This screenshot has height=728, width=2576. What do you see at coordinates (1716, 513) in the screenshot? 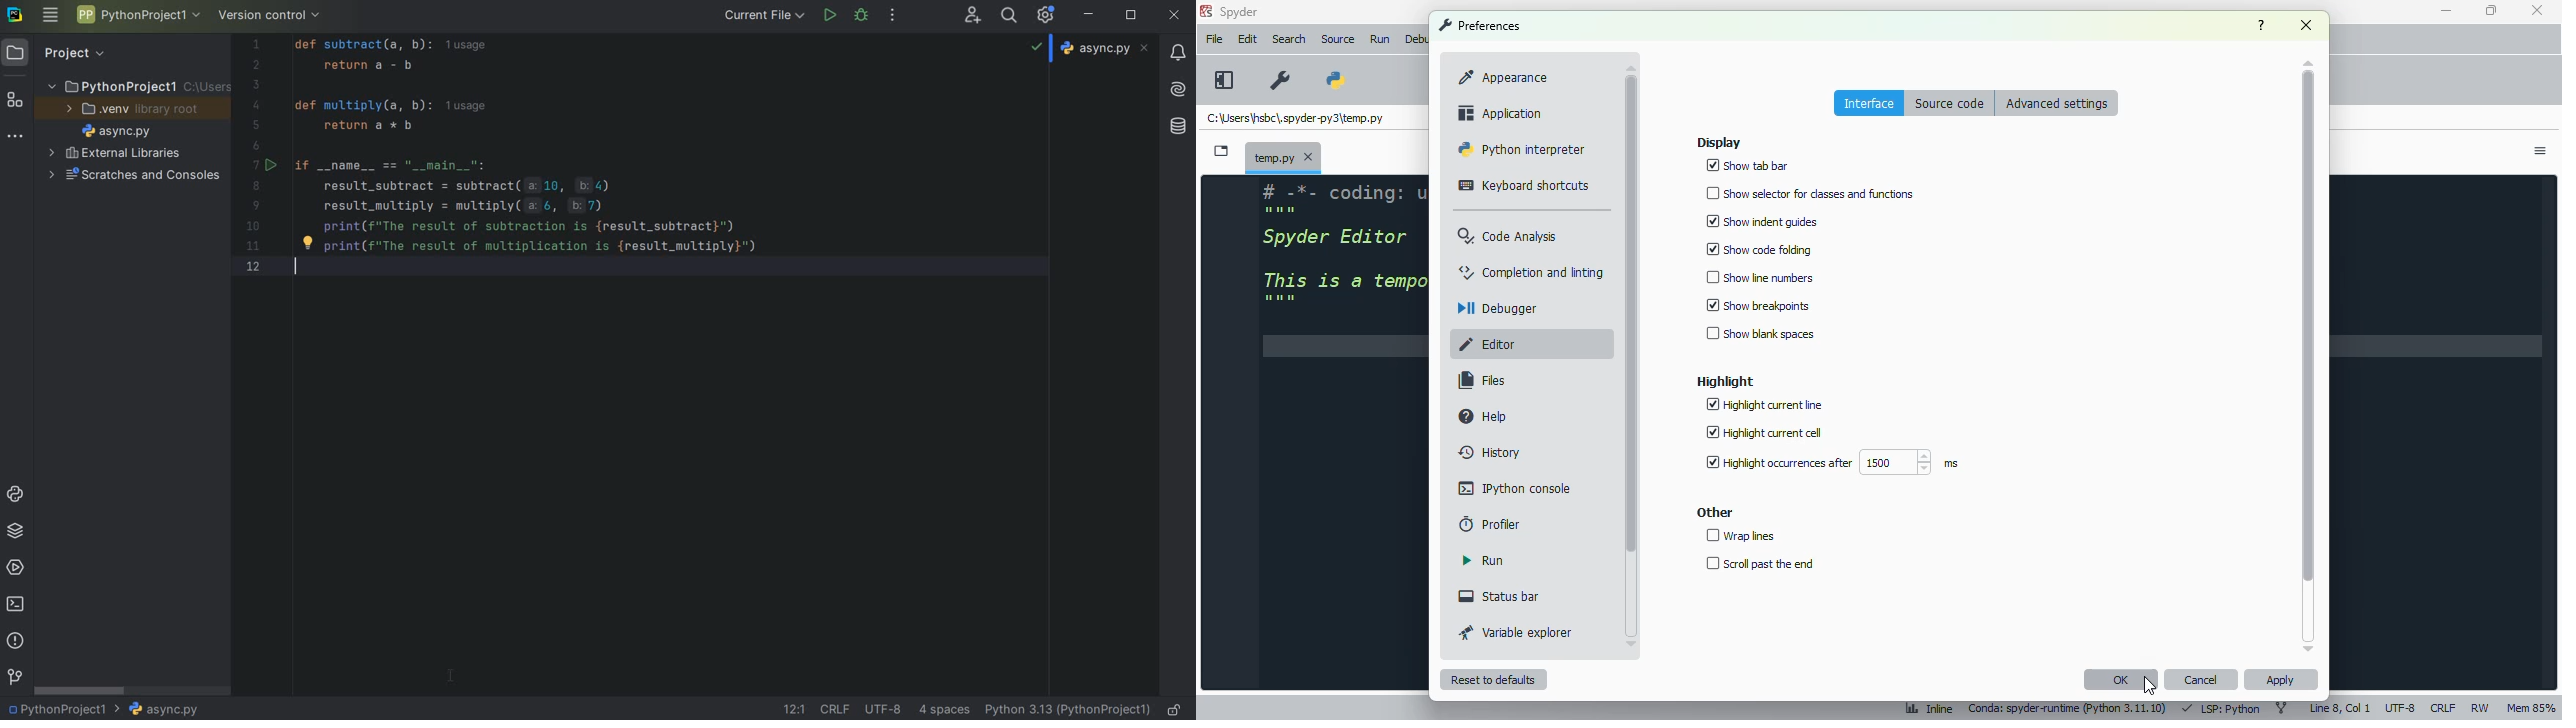
I see `other` at bounding box center [1716, 513].